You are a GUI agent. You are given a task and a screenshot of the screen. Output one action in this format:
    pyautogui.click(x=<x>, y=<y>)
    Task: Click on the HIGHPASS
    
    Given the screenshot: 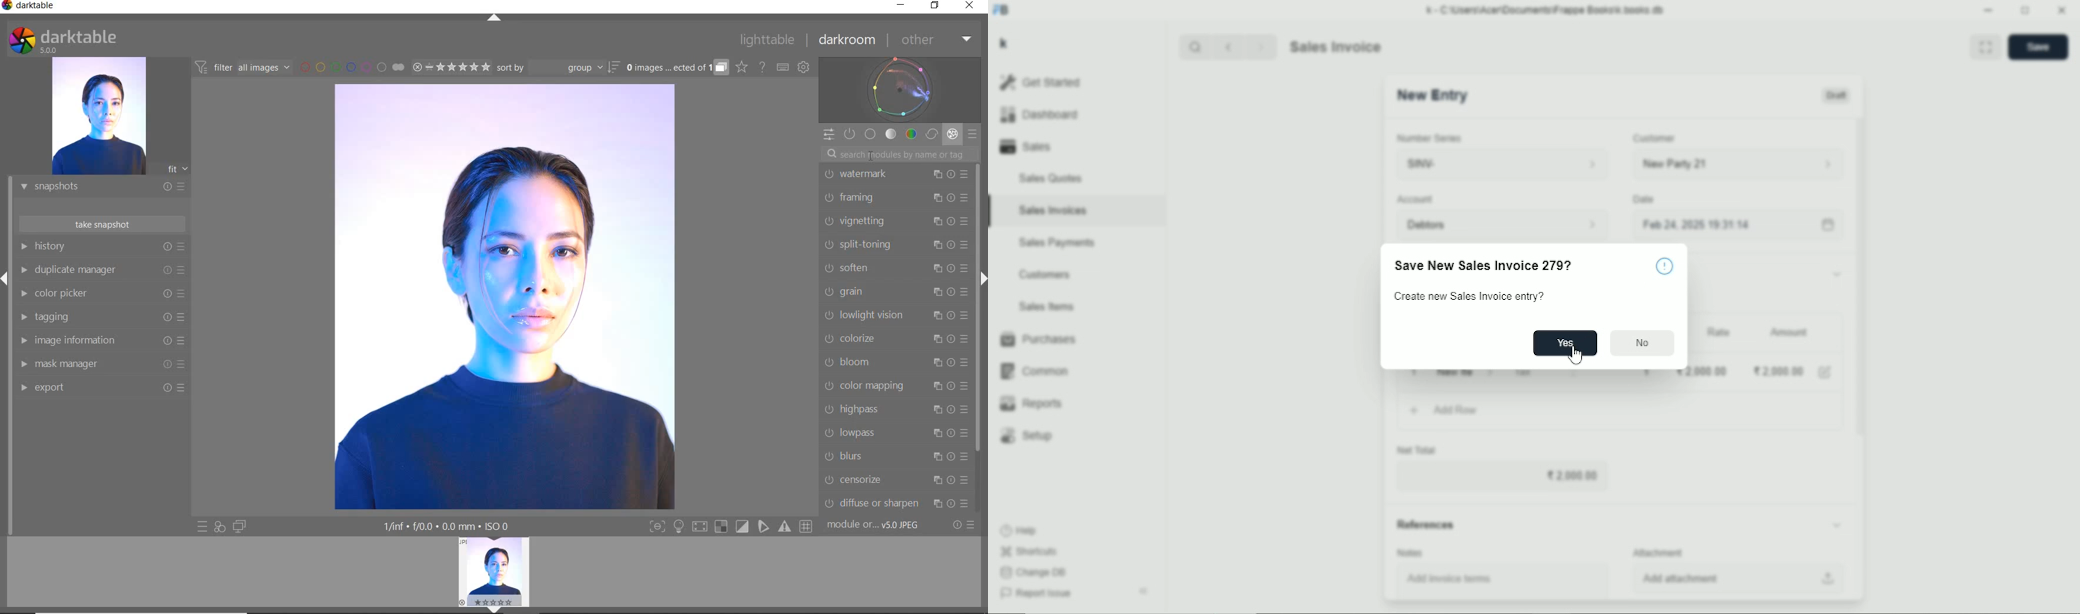 What is the action you would take?
    pyautogui.click(x=895, y=411)
    